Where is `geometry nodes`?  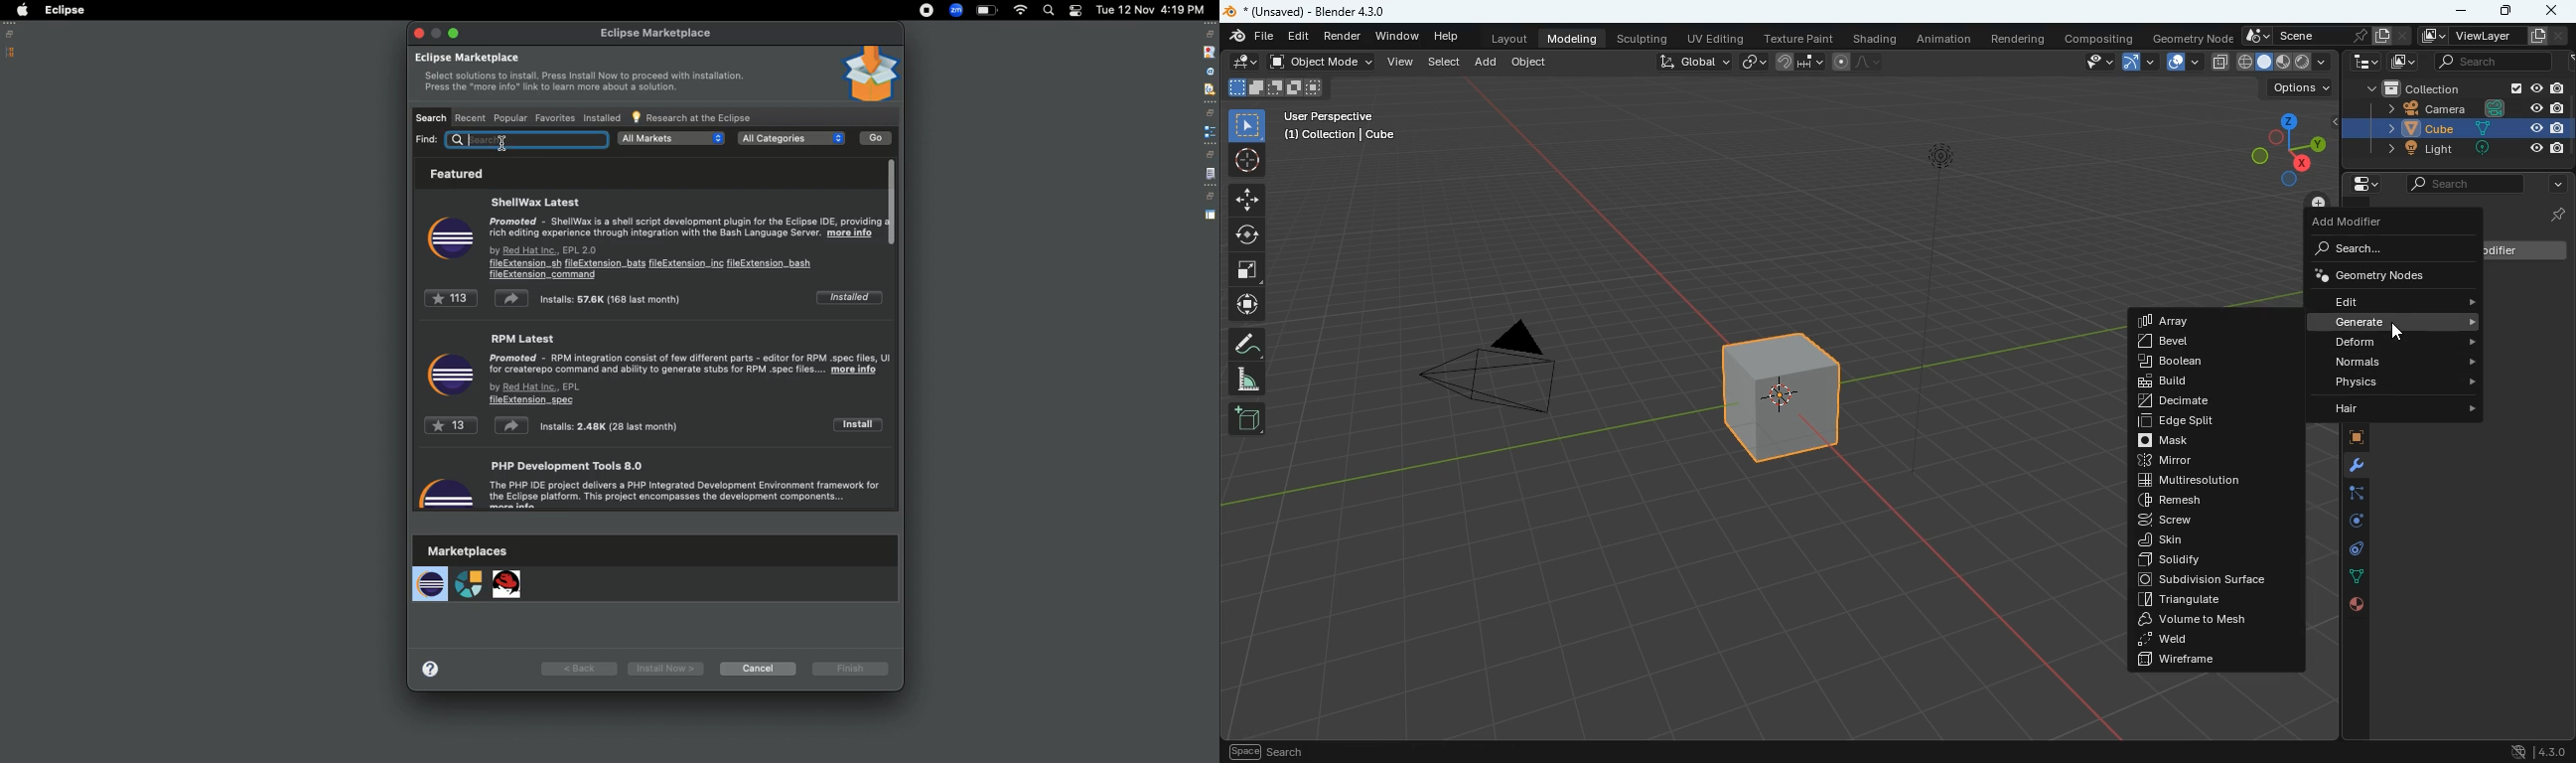 geometry nodes is located at coordinates (2386, 274).